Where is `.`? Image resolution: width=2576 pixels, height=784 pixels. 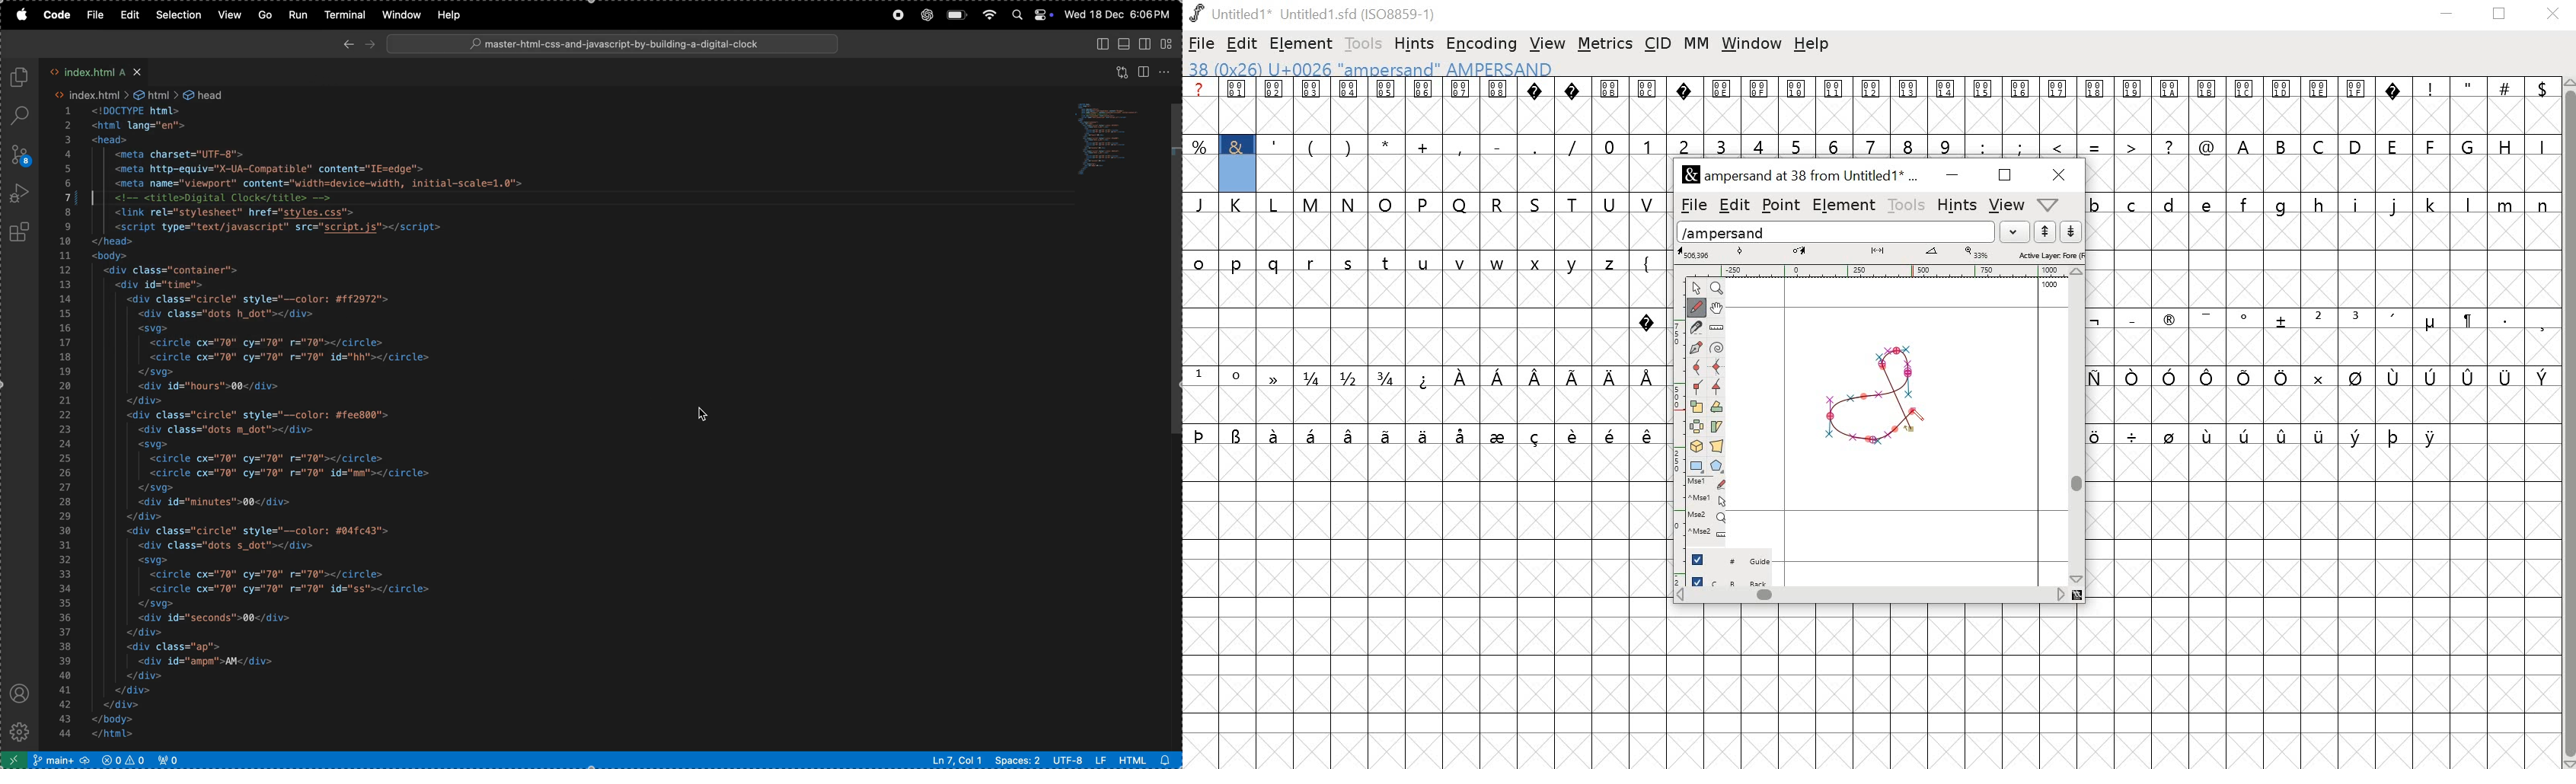 . is located at coordinates (1534, 145).